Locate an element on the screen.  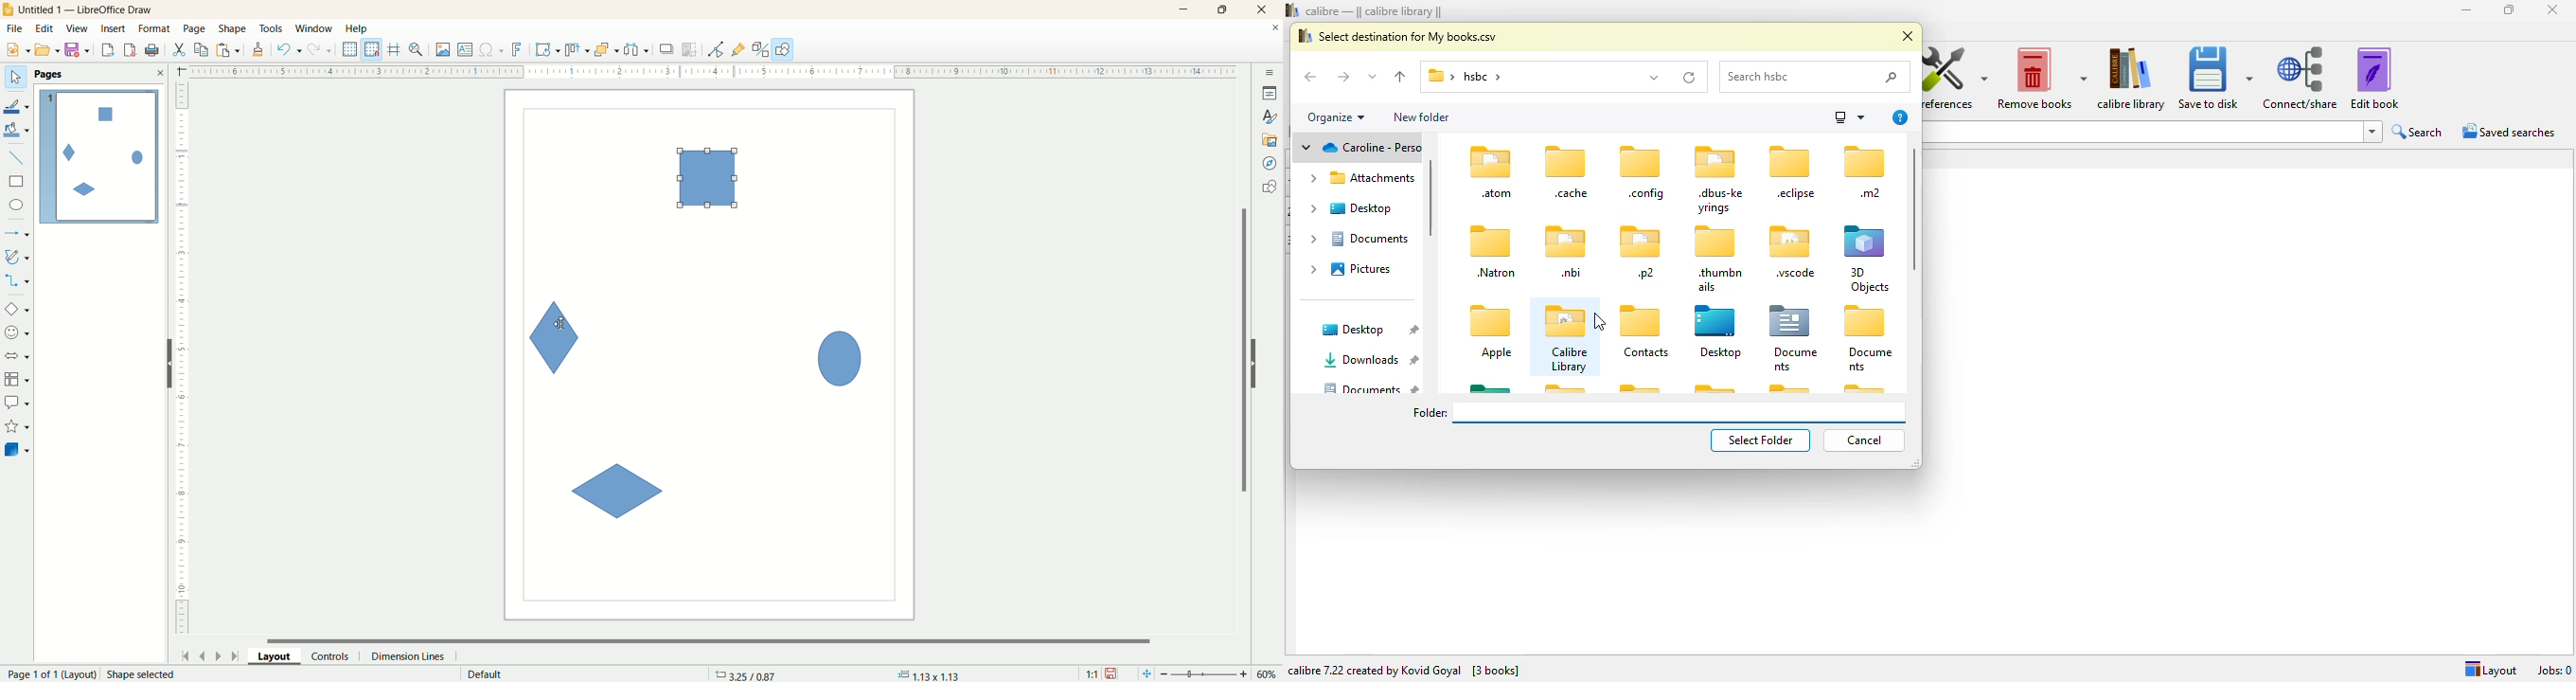
folders is located at coordinates (1714, 219).